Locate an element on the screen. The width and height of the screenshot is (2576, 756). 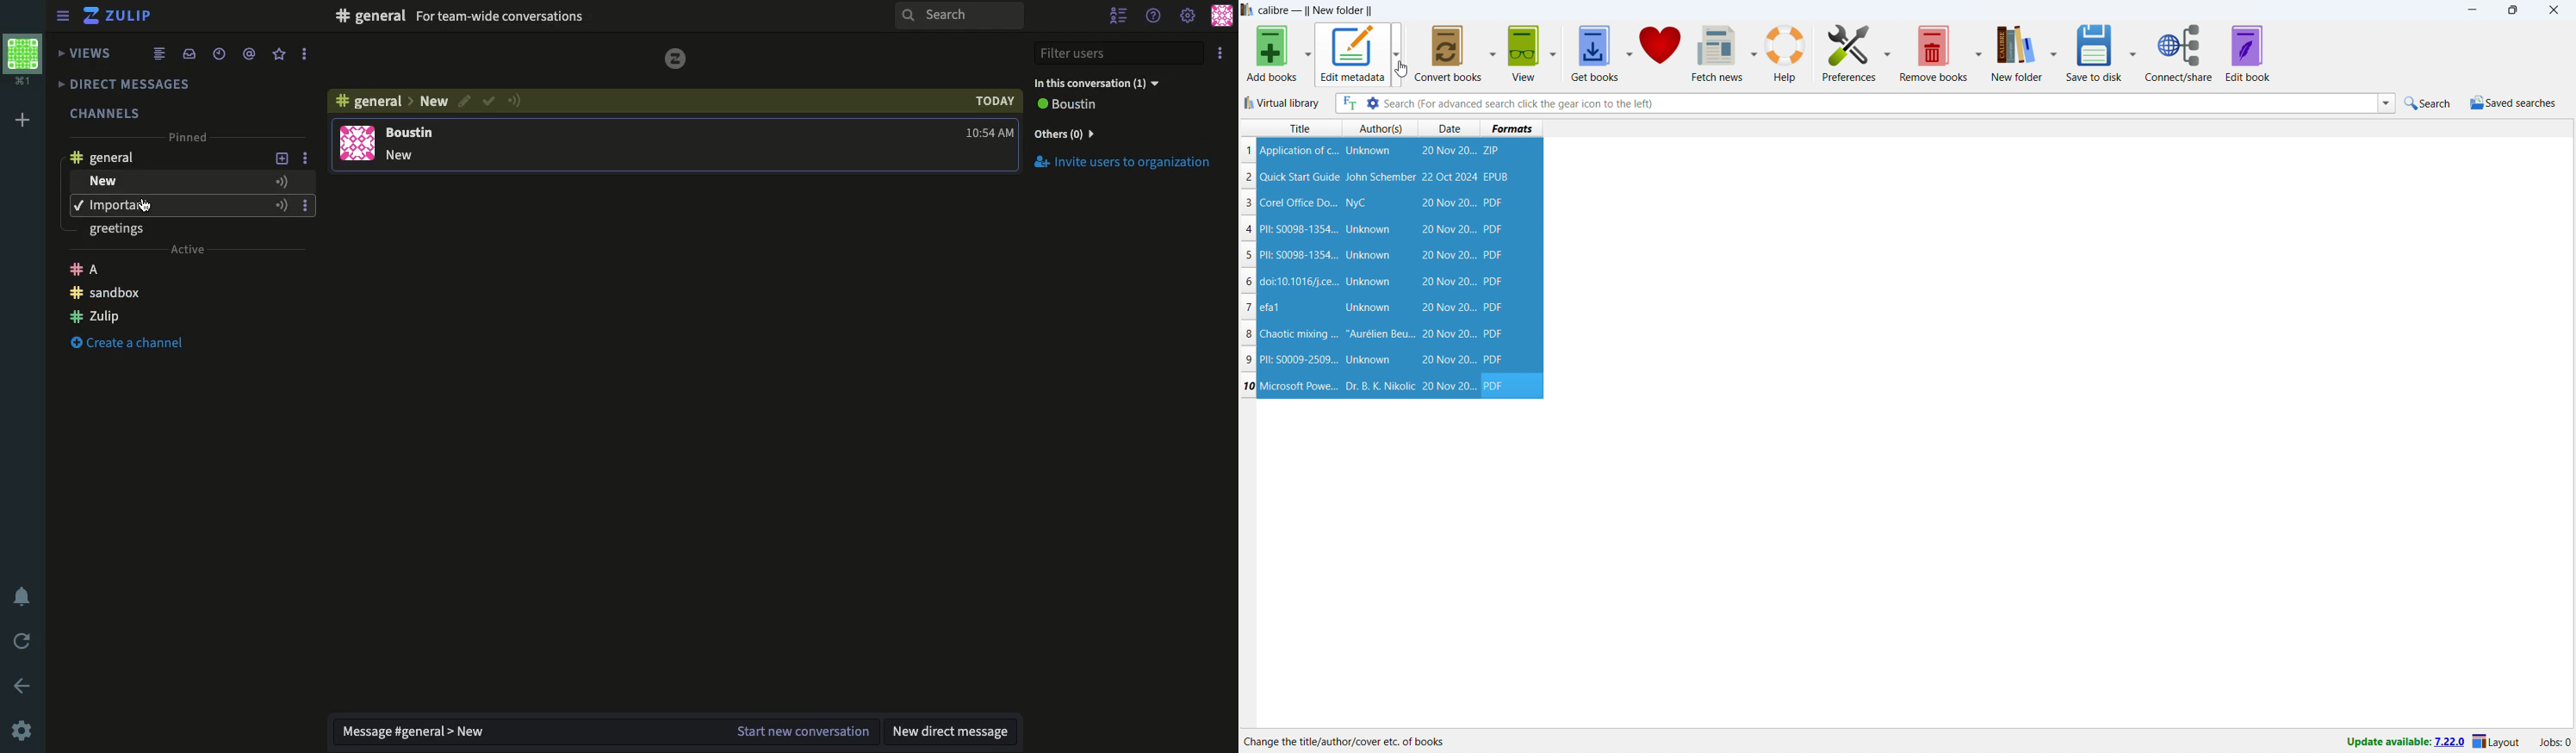
Search (For advanced search click the gear icon to the left) is located at coordinates (1878, 102).